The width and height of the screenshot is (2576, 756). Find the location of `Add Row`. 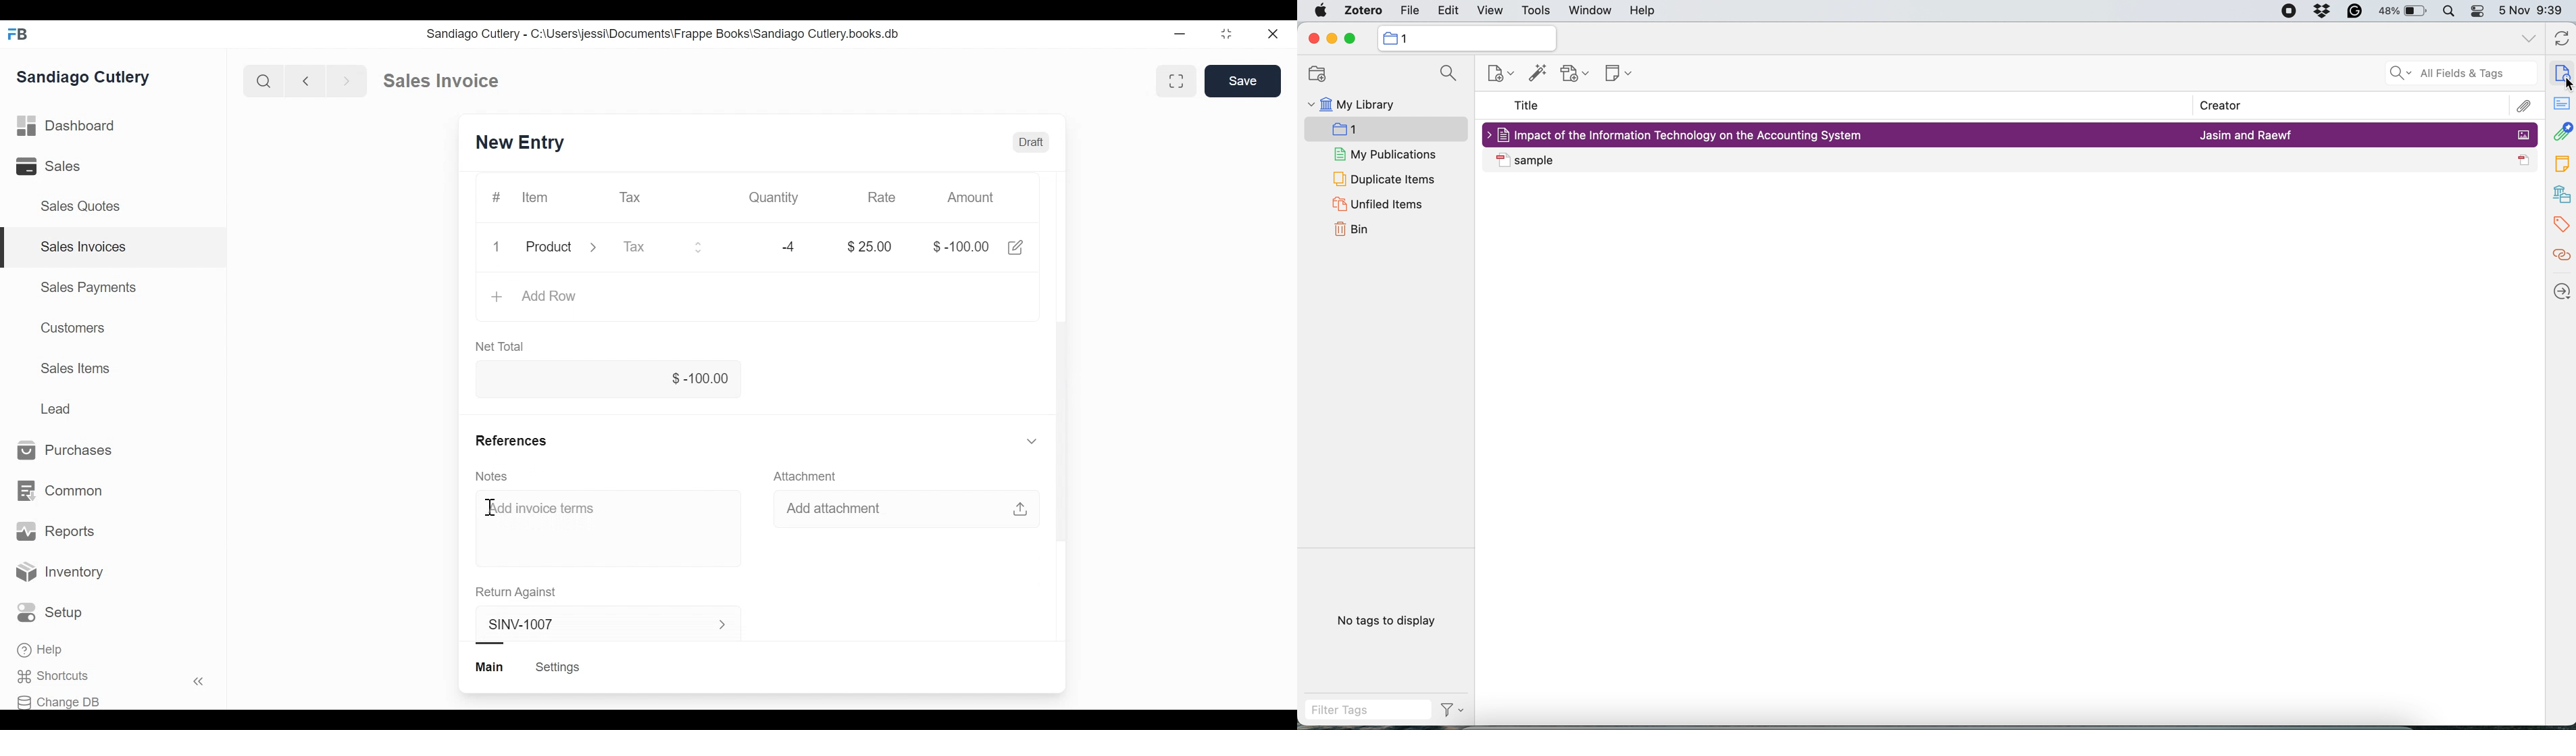

Add Row is located at coordinates (536, 297).